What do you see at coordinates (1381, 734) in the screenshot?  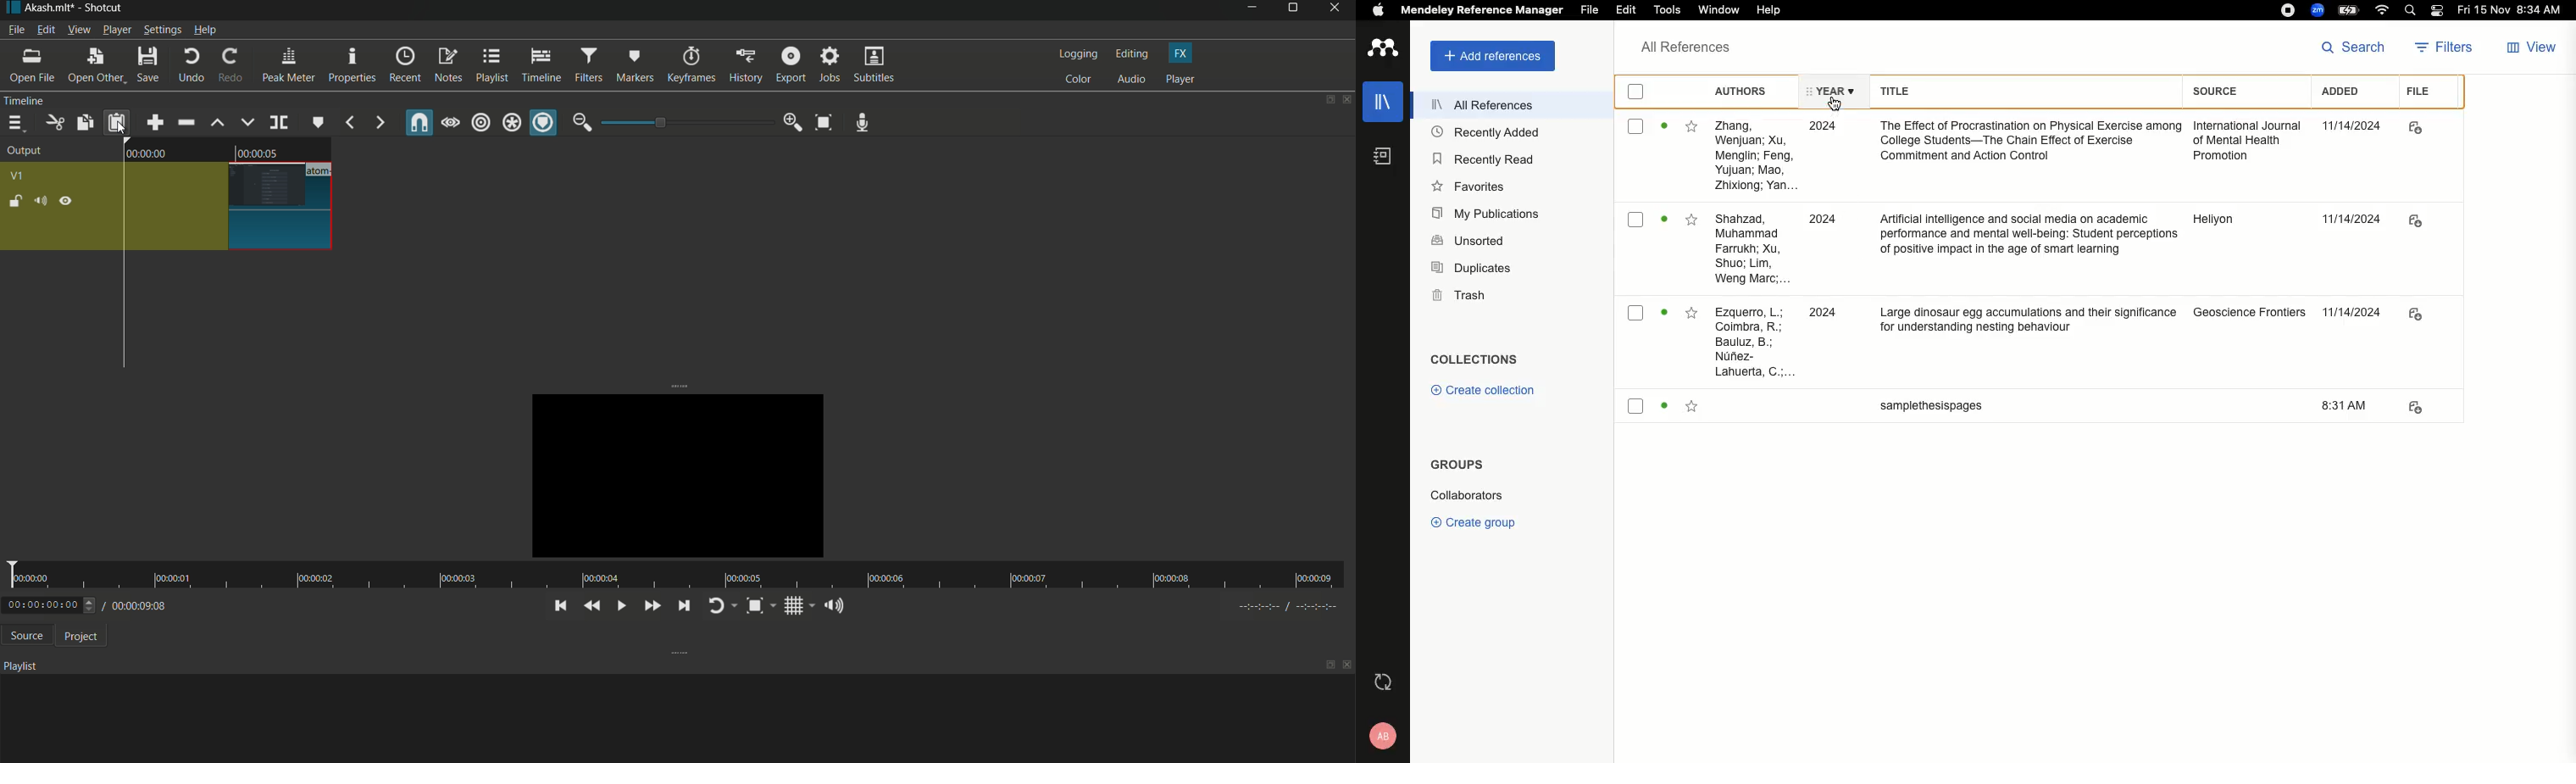 I see `Account and help` at bounding box center [1381, 734].